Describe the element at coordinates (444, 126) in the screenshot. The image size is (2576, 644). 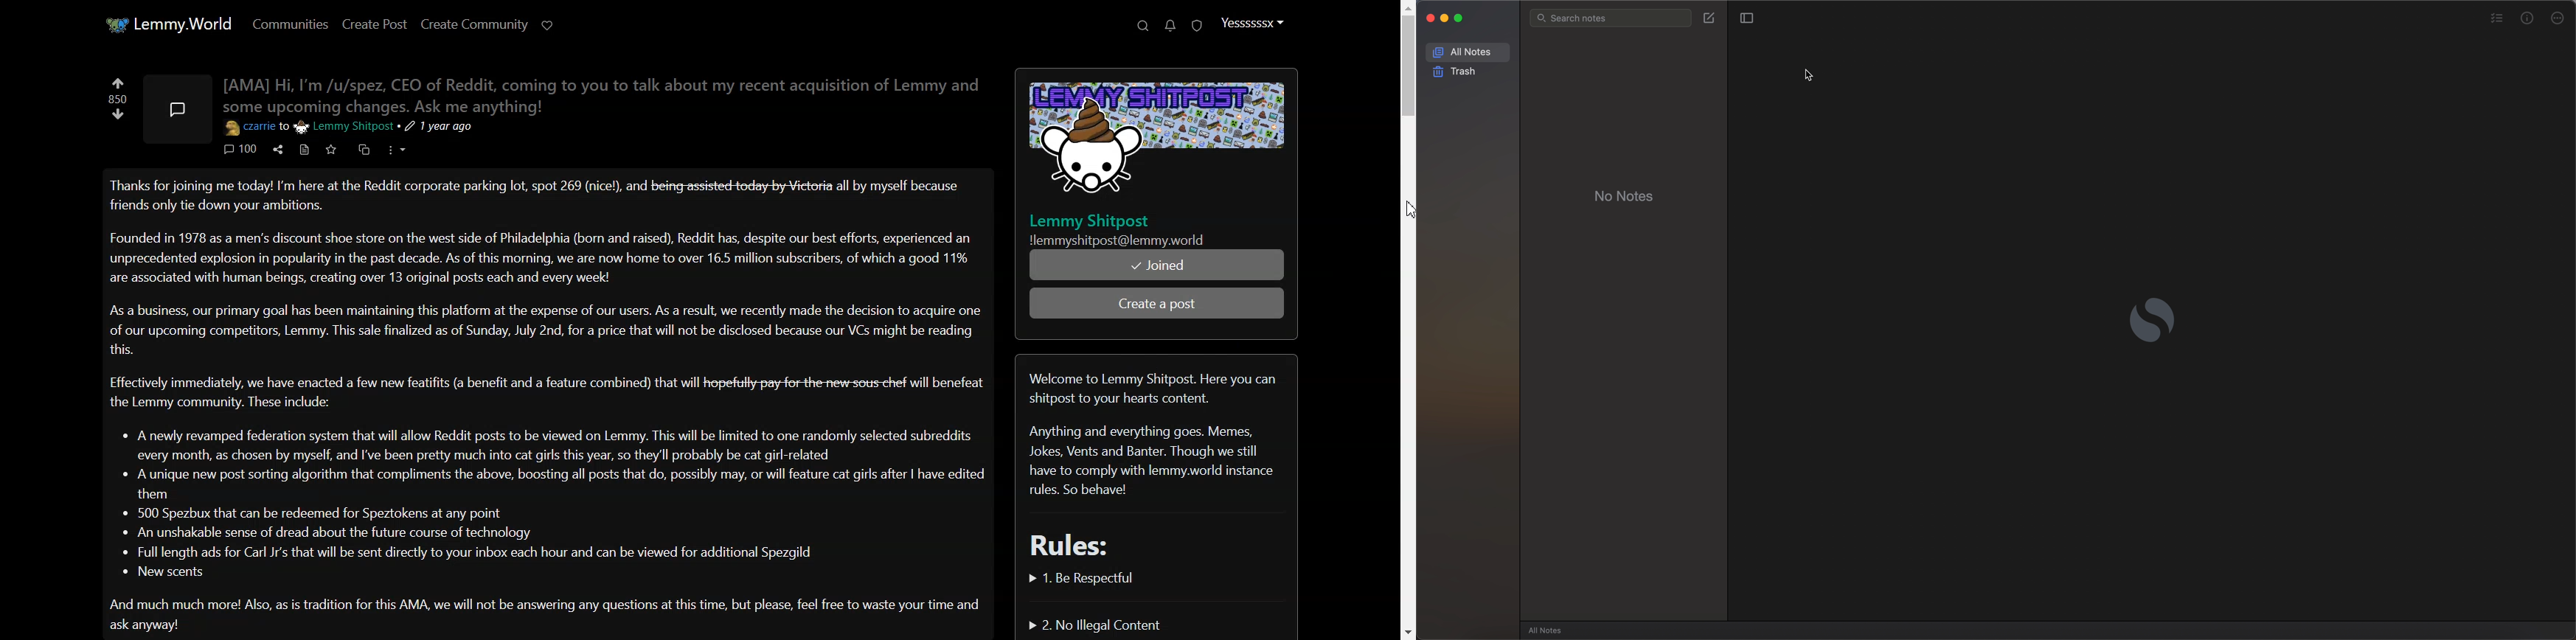
I see `1 year ago` at that location.